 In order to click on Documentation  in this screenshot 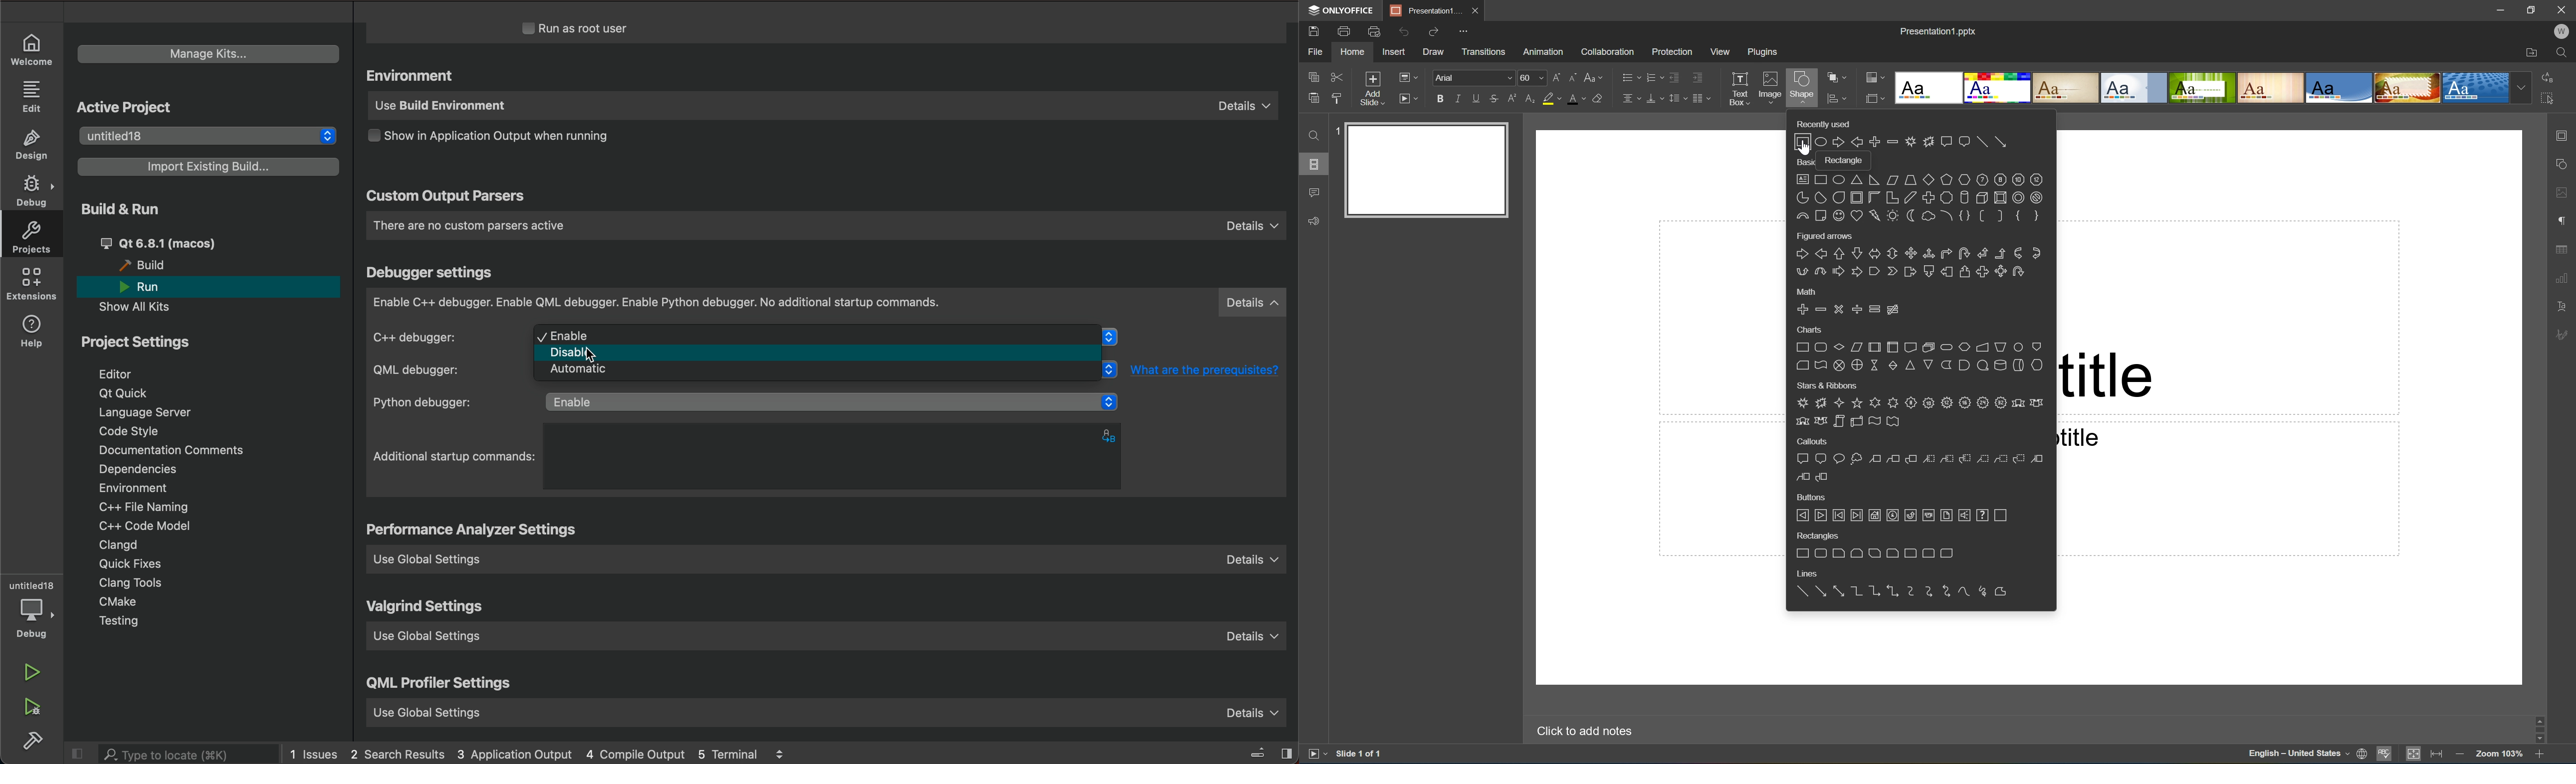, I will do `click(184, 451)`.